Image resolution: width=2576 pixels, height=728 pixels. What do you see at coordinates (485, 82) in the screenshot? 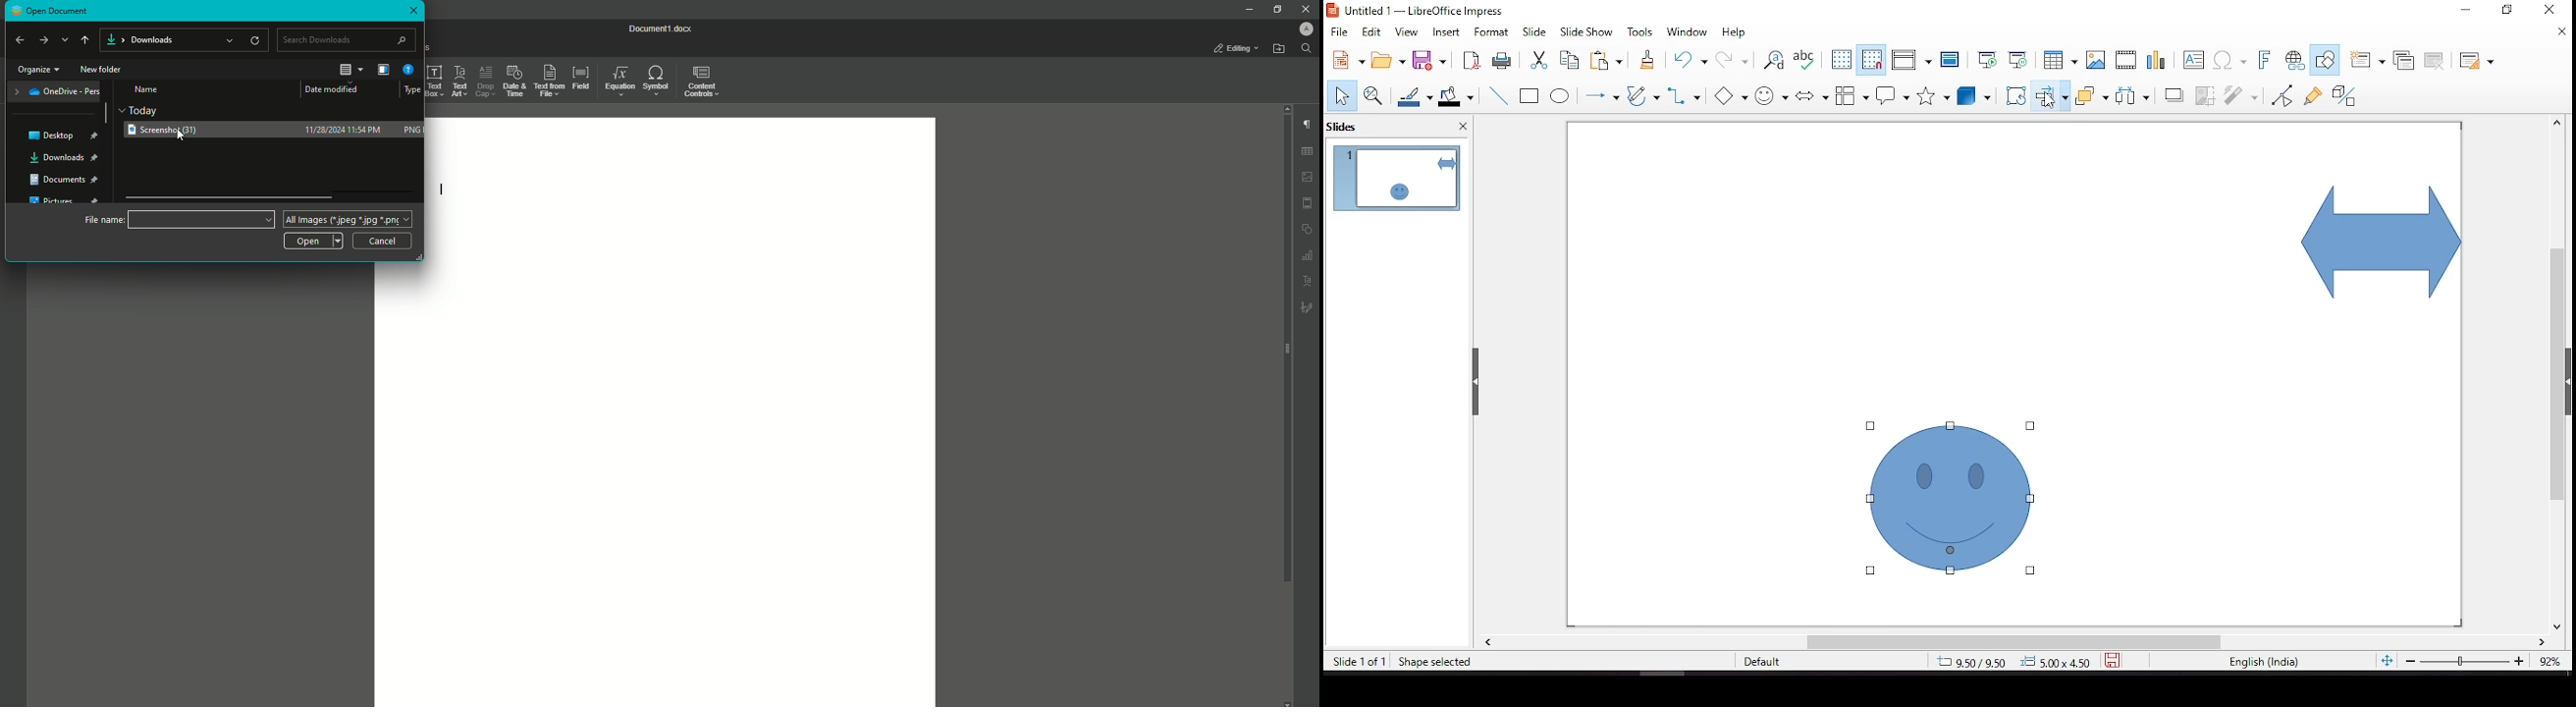
I see `Drop Cap` at bounding box center [485, 82].